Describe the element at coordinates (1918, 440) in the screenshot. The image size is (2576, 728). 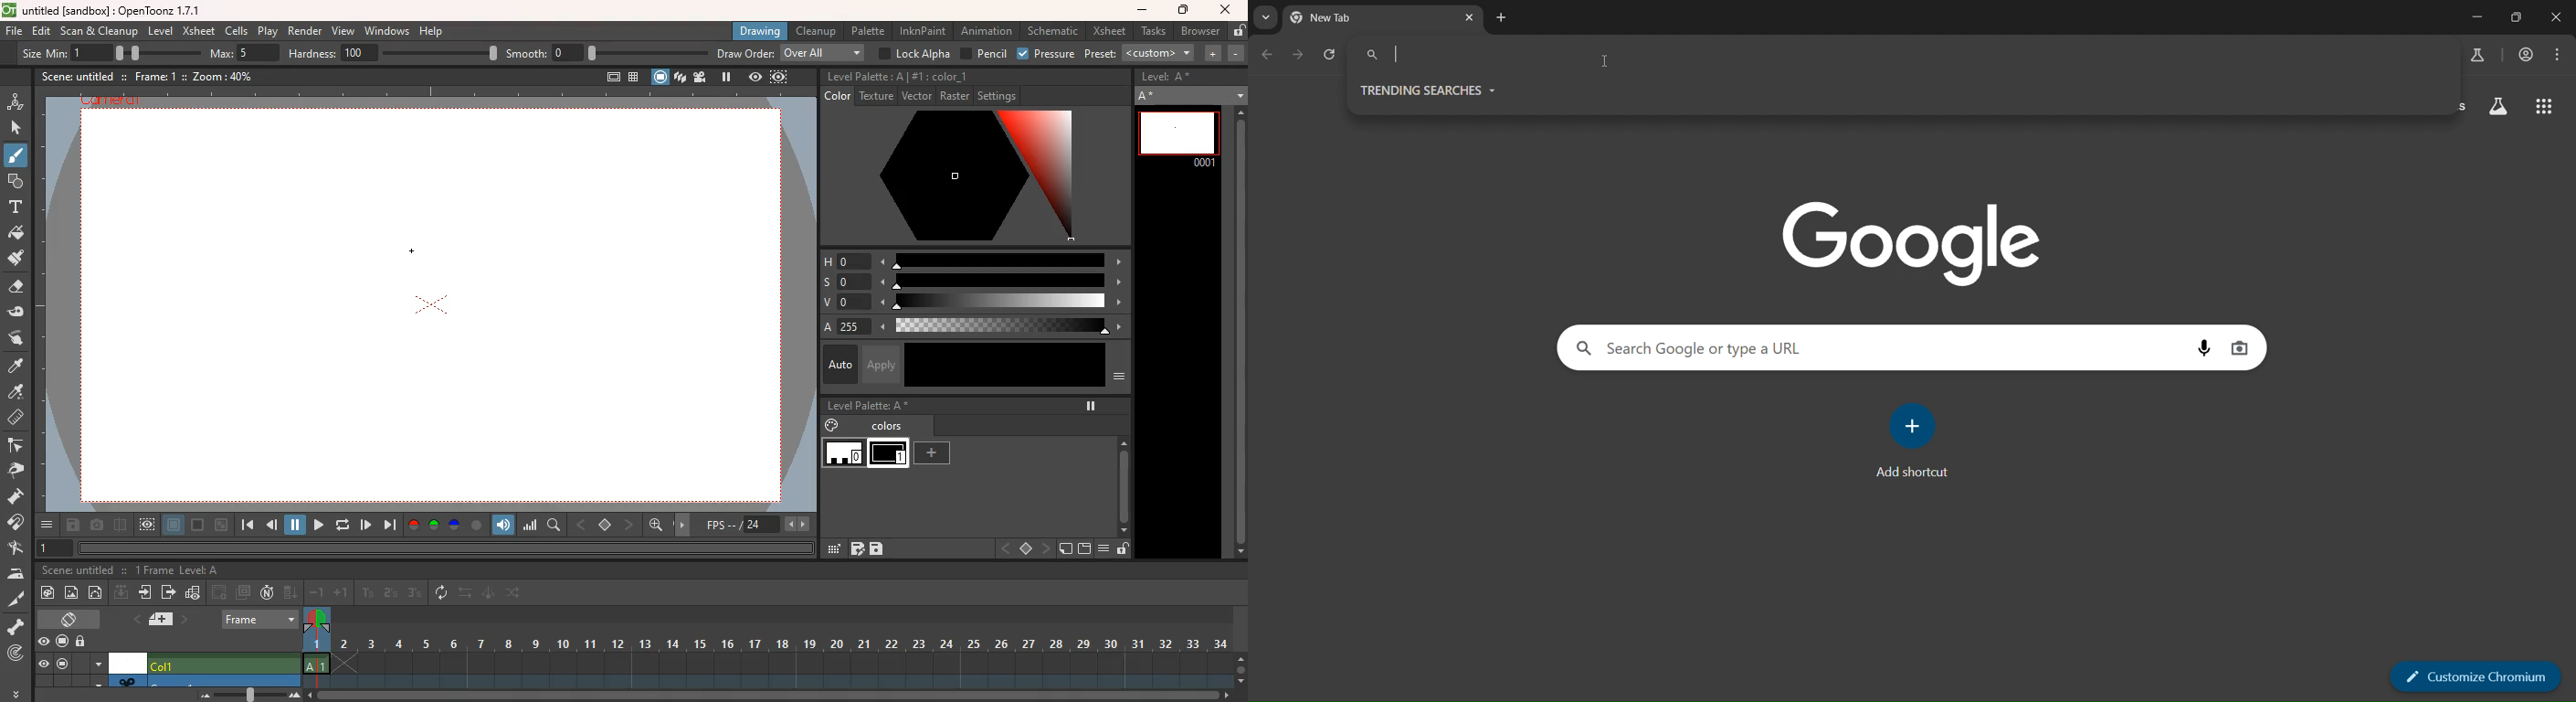
I see `add shortcut` at that location.